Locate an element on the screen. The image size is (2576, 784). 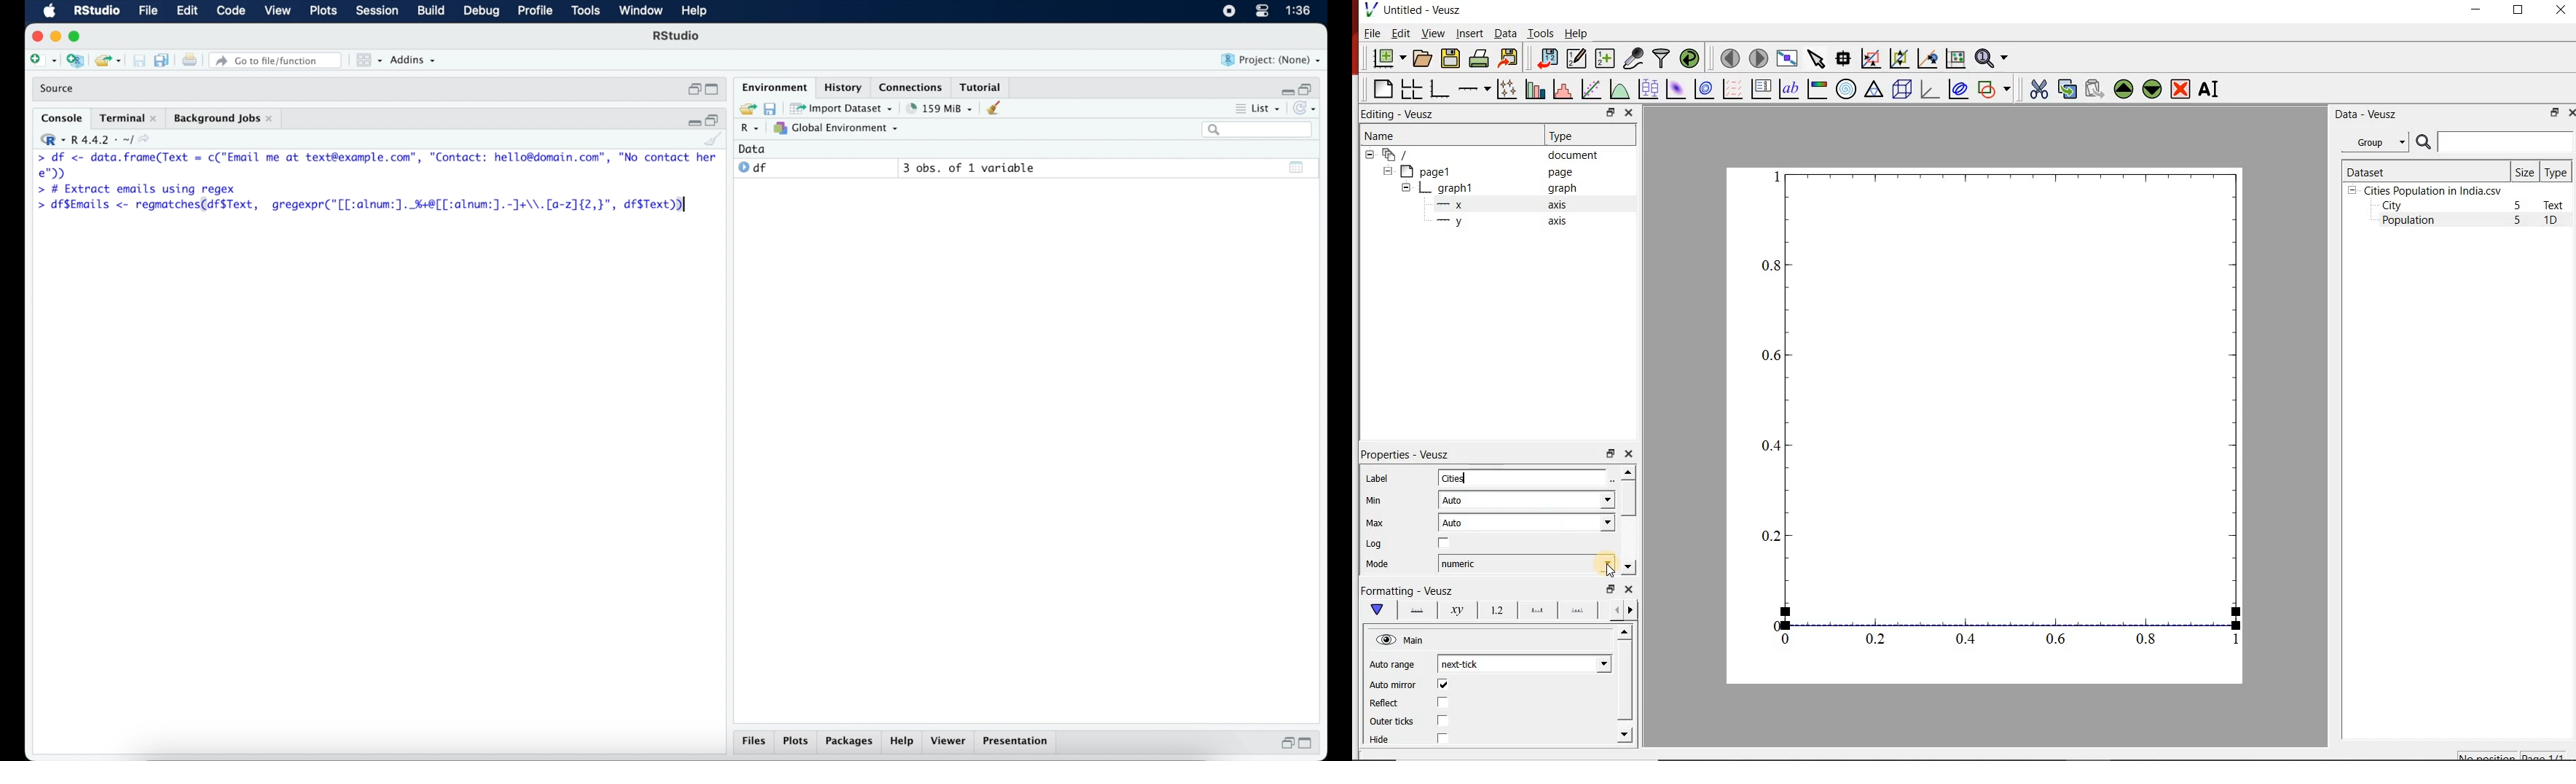
R is located at coordinates (749, 129).